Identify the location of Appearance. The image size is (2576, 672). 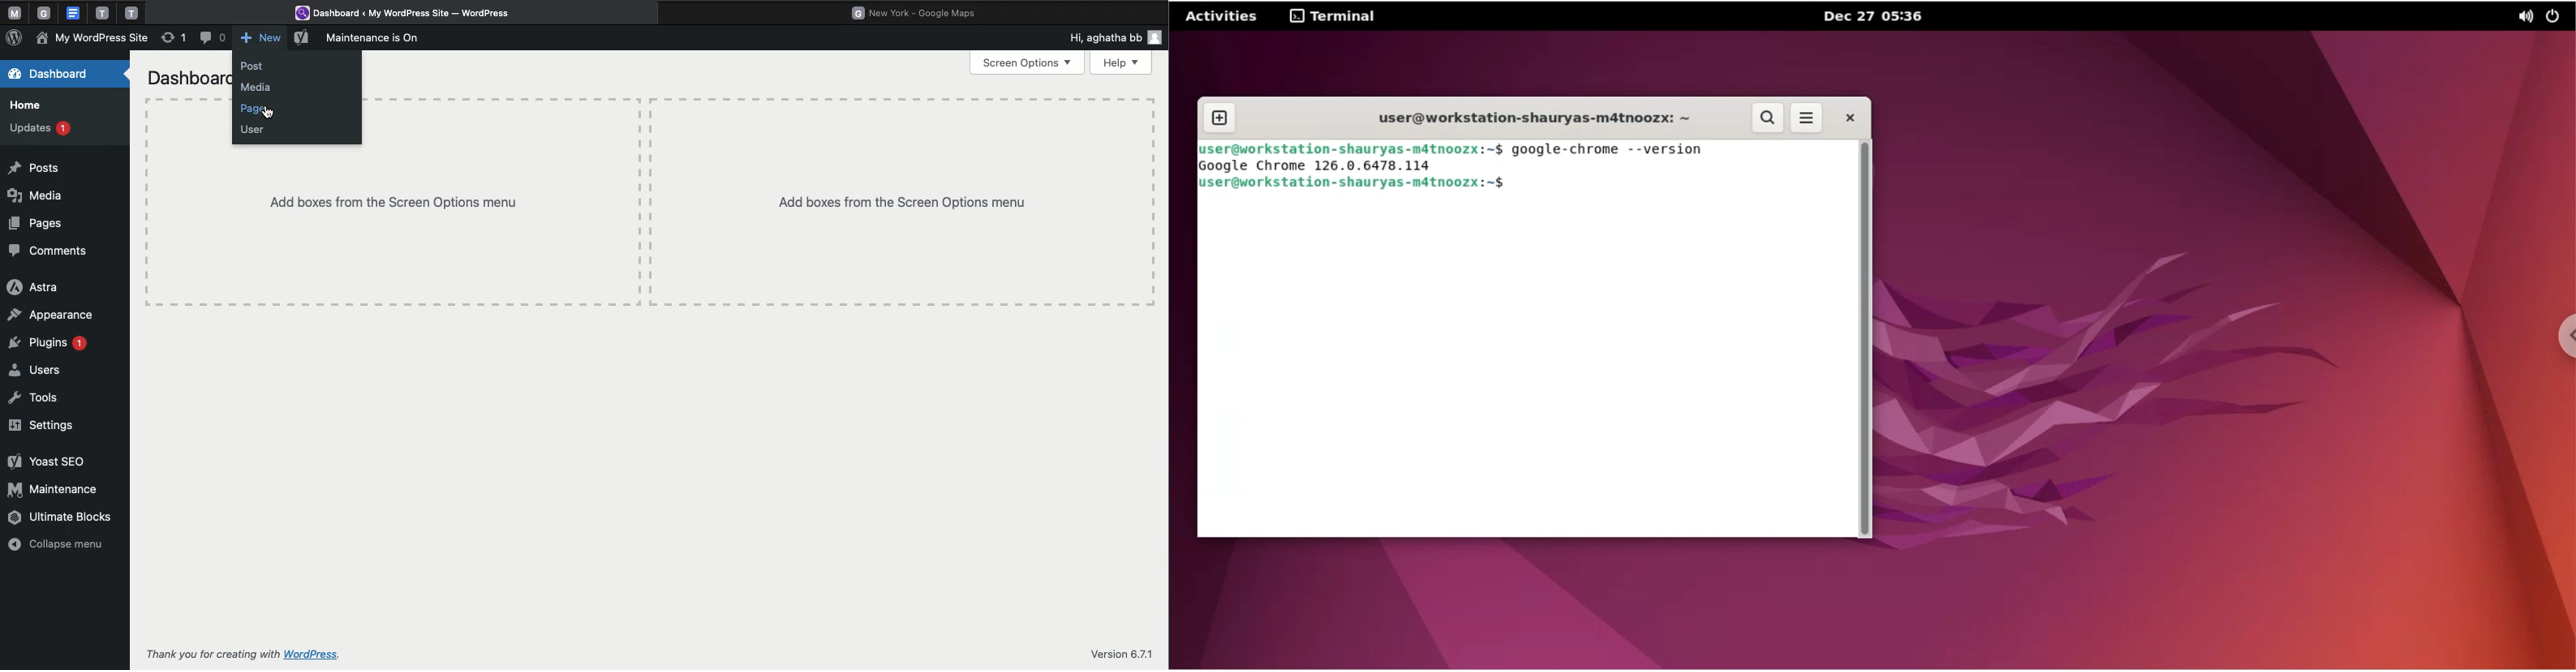
(51, 315).